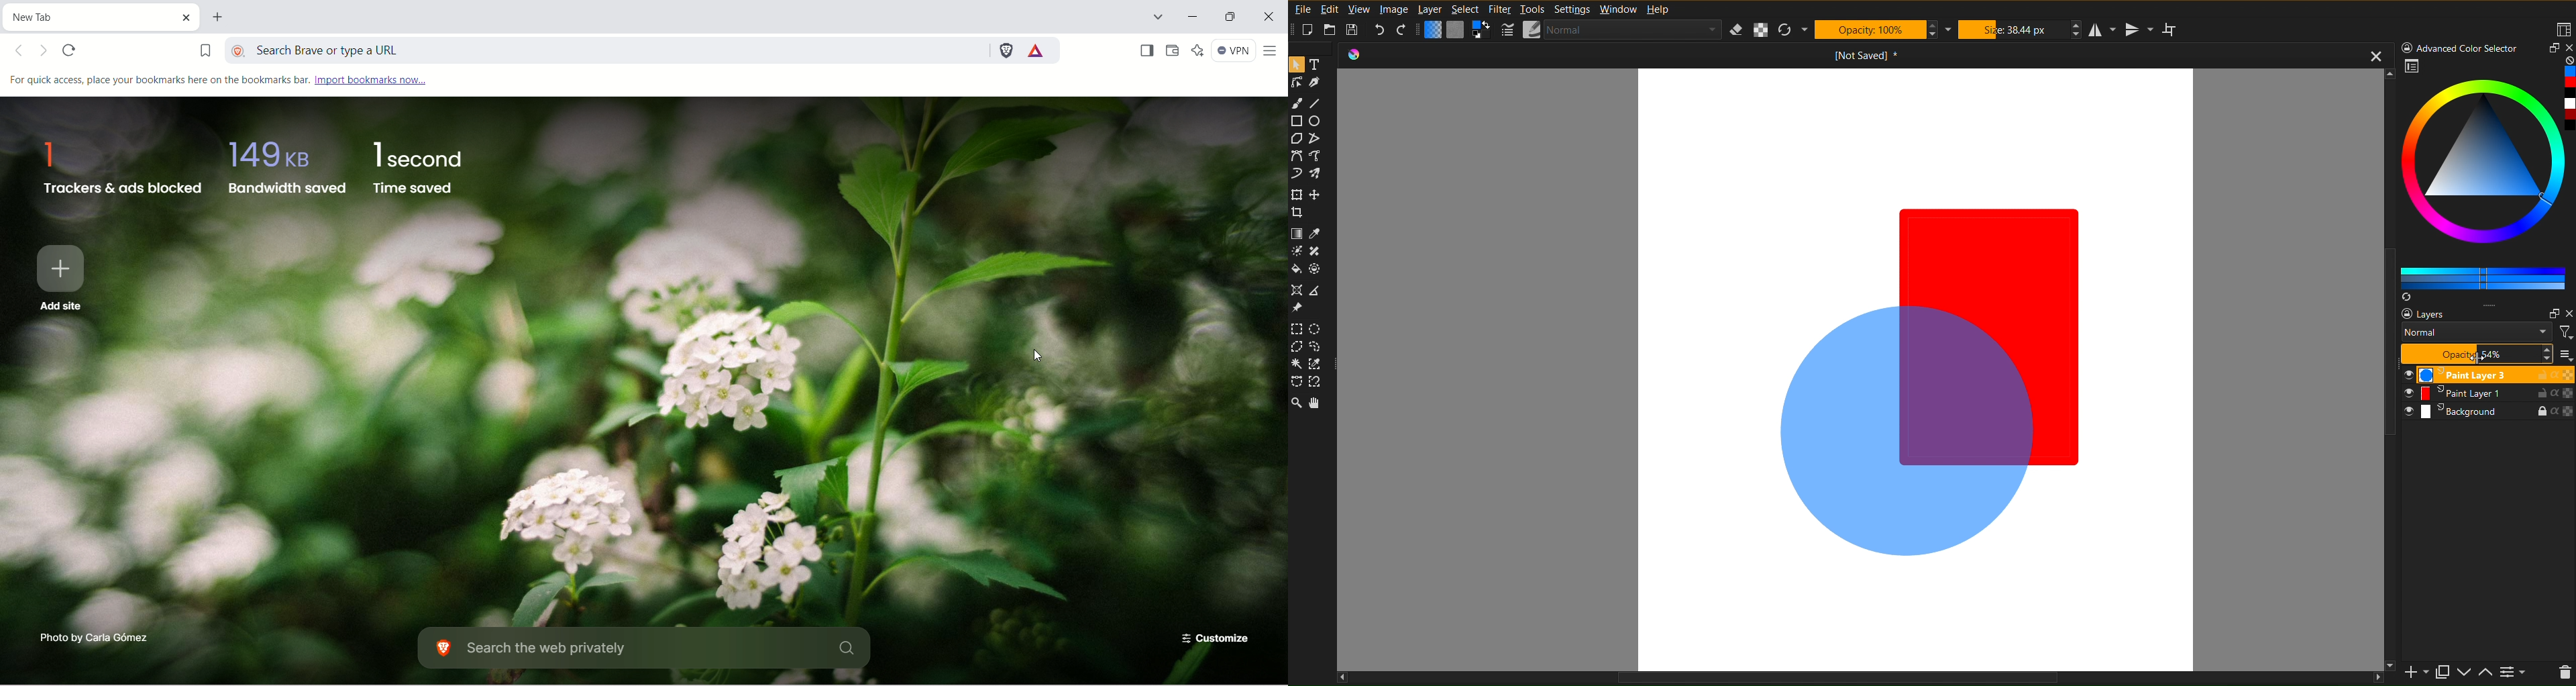 The width and height of the screenshot is (2576, 700). I want to click on up, so click(2488, 675).